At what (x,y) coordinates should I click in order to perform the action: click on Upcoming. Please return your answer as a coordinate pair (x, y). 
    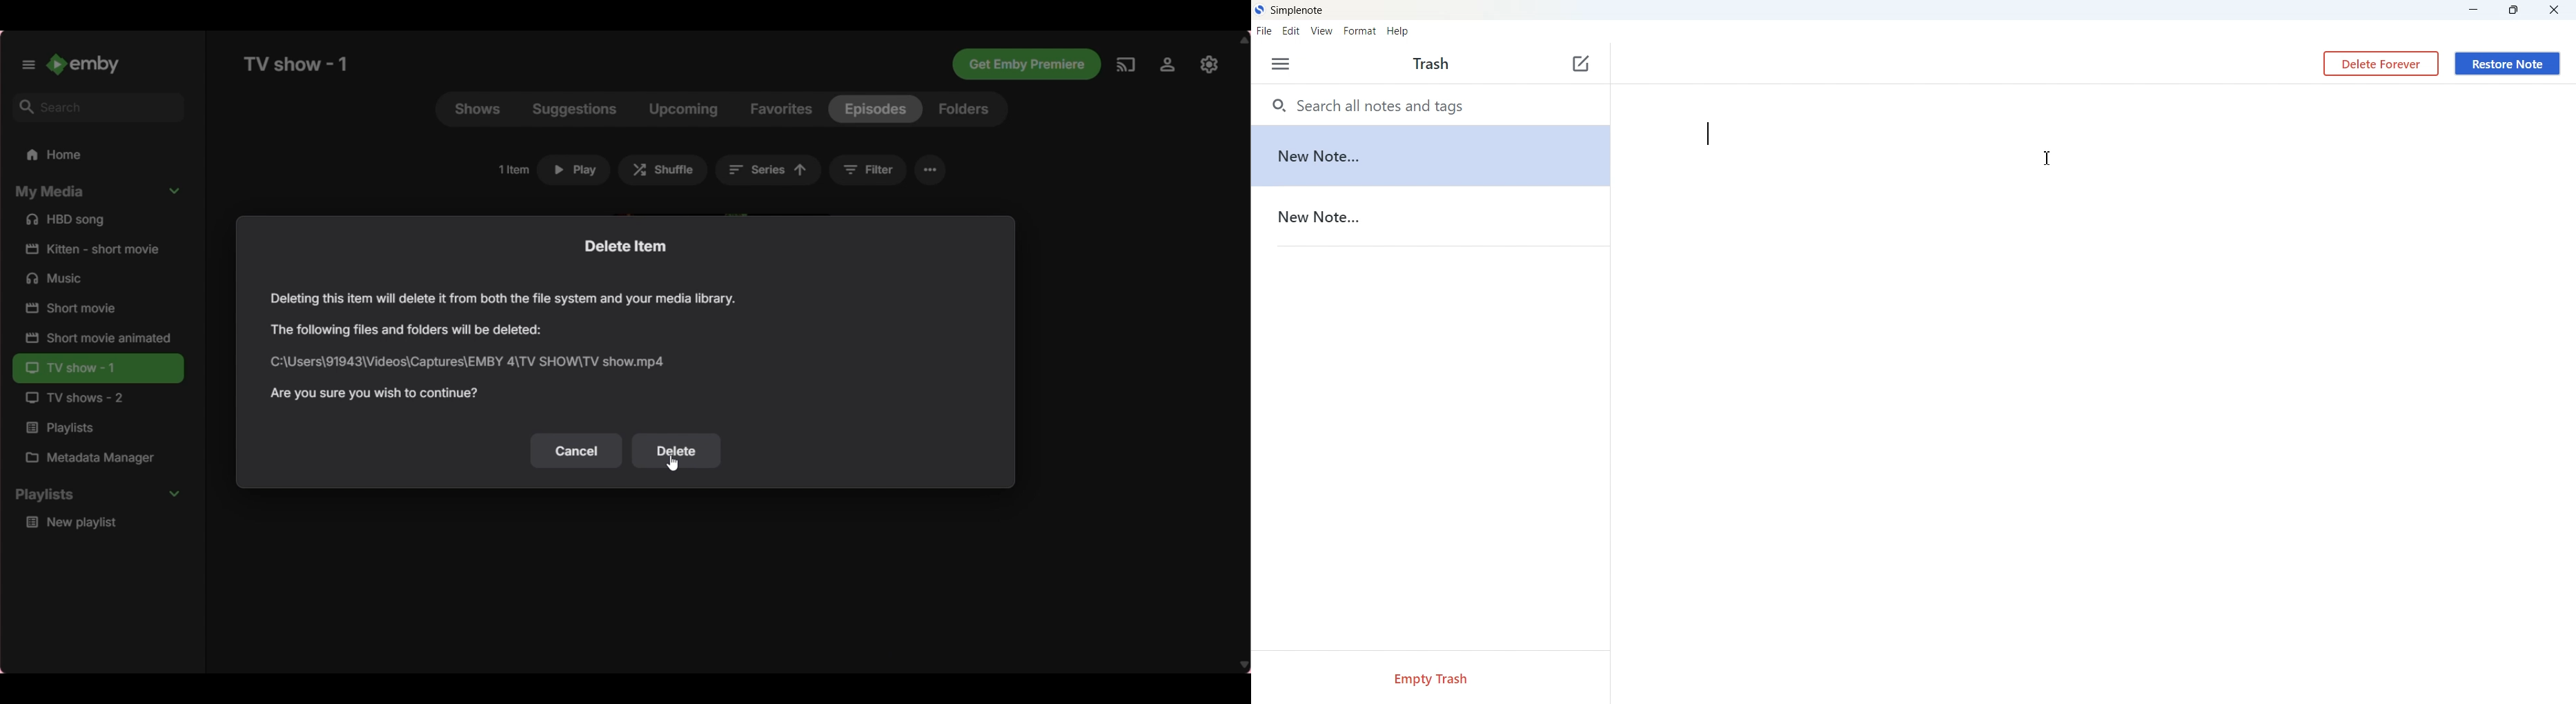
    Looking at the image, I should click on (683, 109).